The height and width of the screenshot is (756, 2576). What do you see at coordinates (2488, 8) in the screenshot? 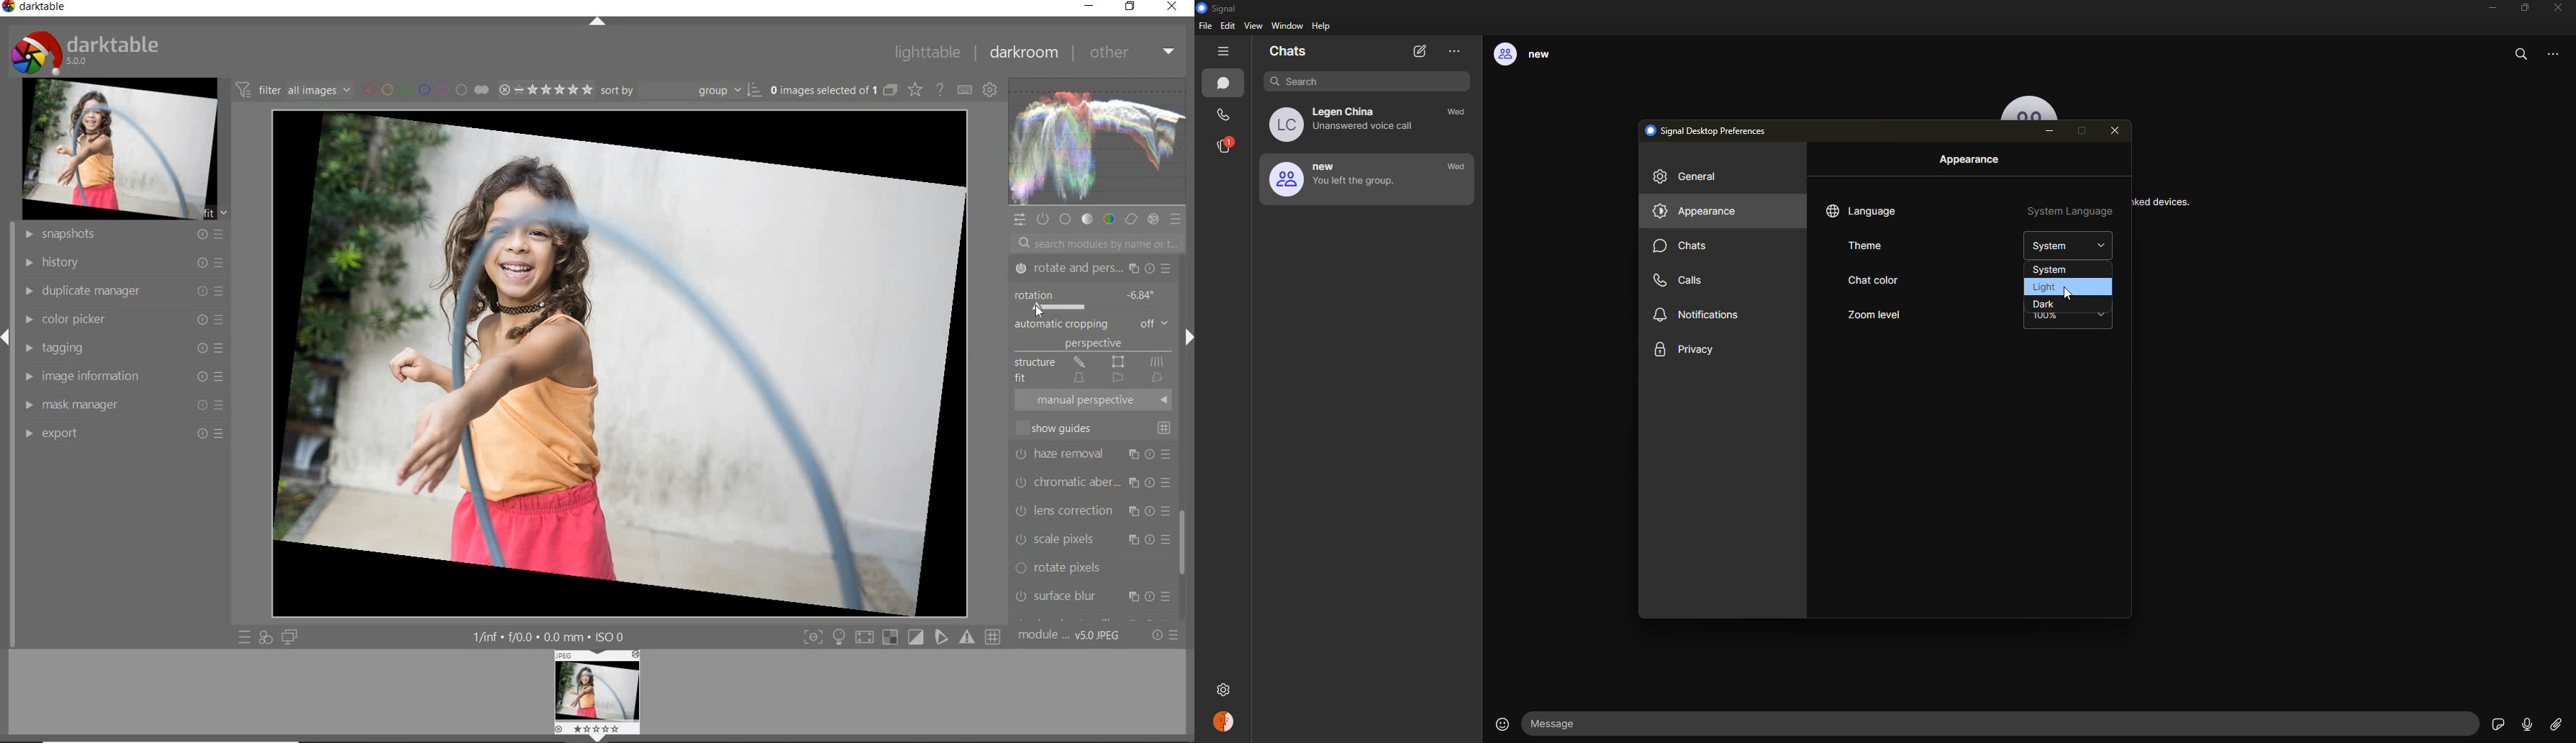
I see `minimize` at bounding box center [2488, 8].